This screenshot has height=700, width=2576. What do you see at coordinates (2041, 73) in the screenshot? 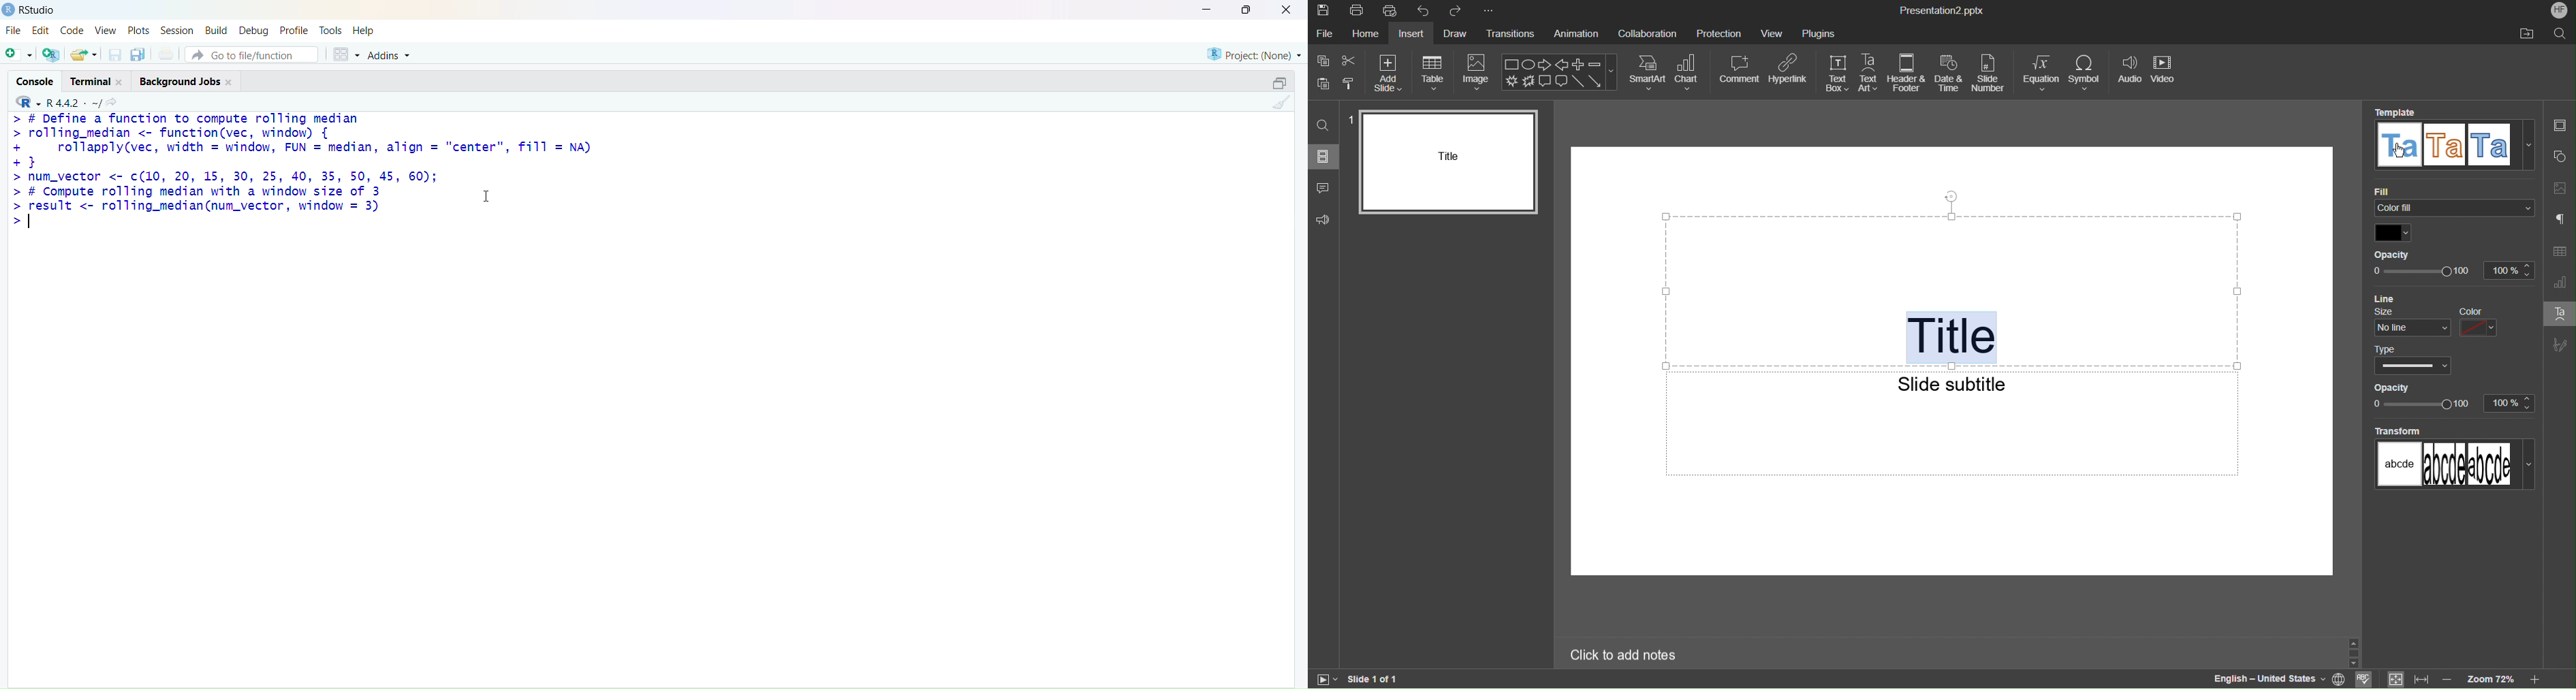
I see `Equation ` at bounding box center [2041, 73].